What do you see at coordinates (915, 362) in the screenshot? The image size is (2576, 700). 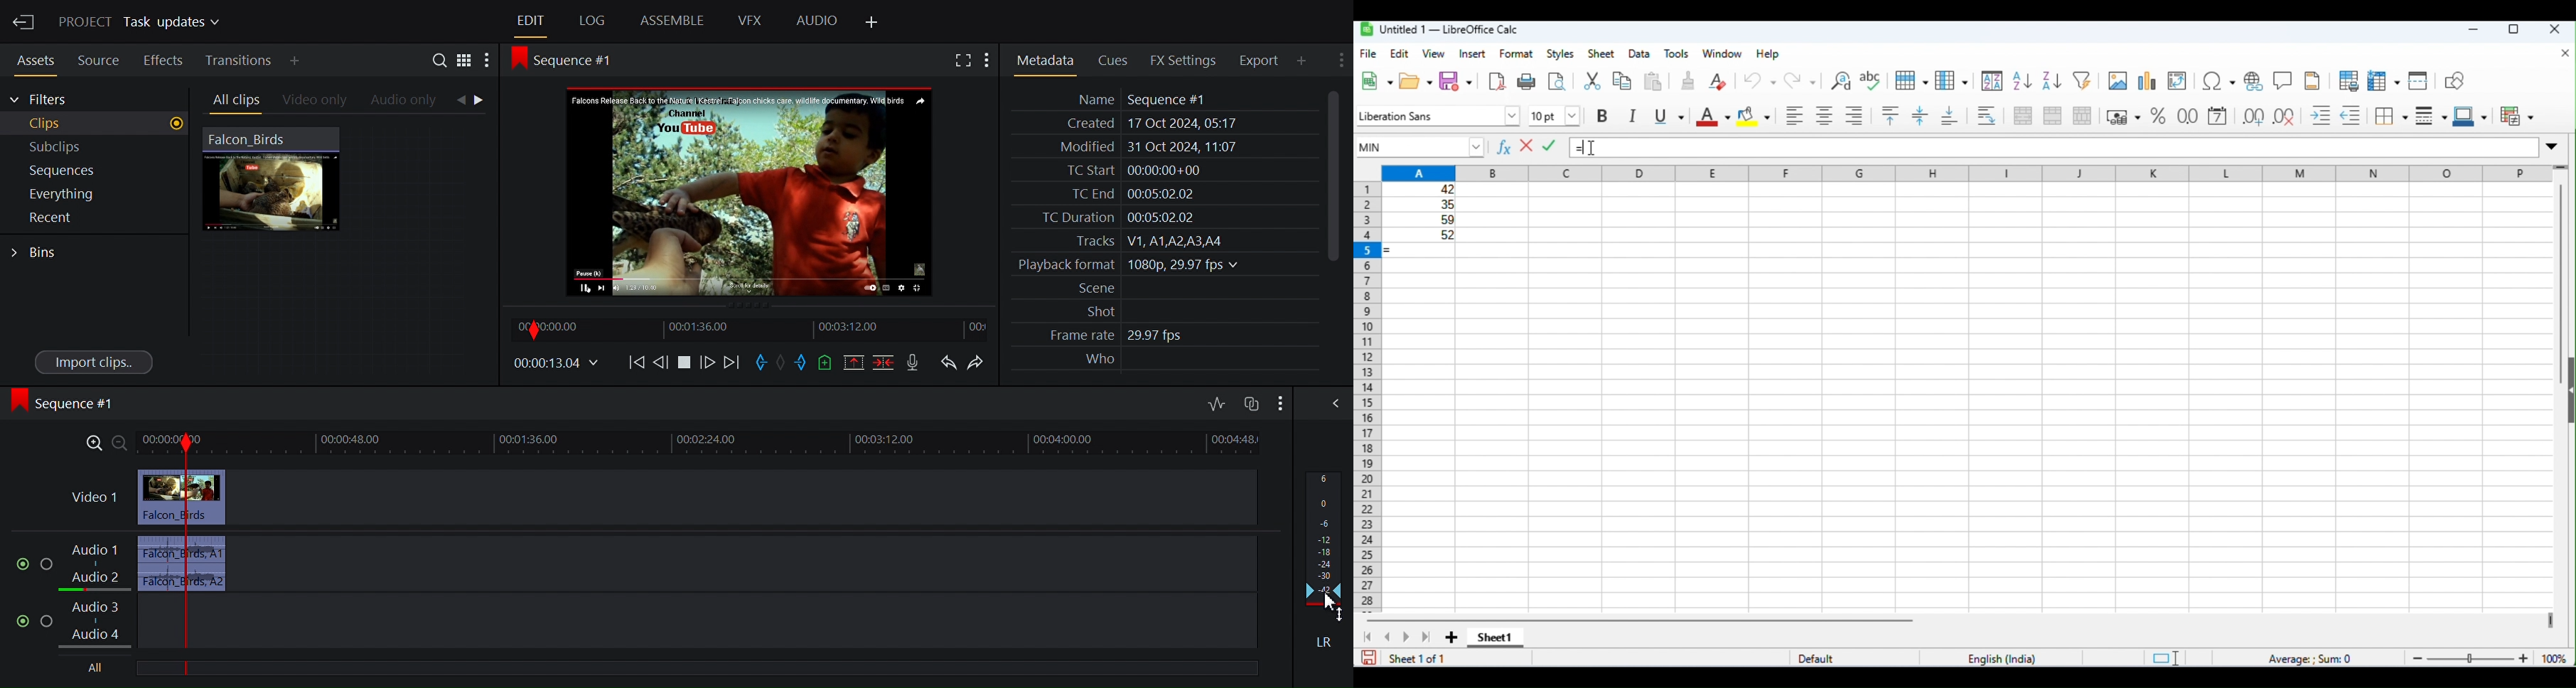 I see `Record voice over` at bounding box center [915, 362].